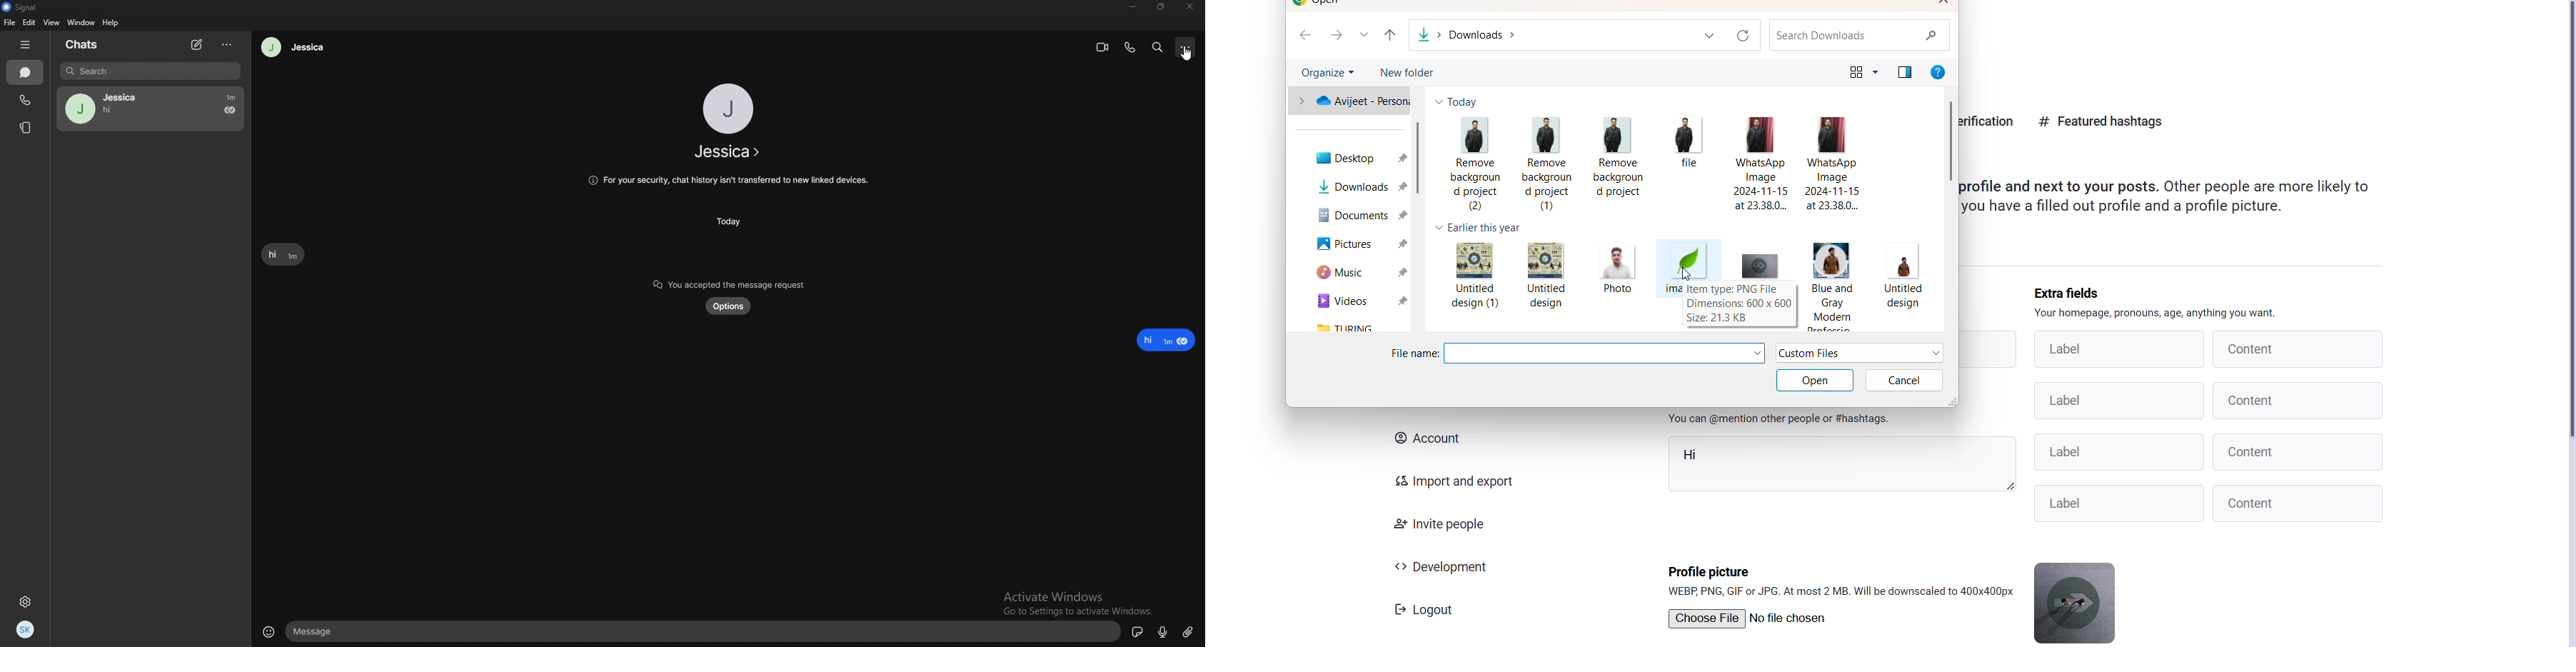  Describe the element at coordinates (1334, 35) in the screenshot. I see `next` at that location.